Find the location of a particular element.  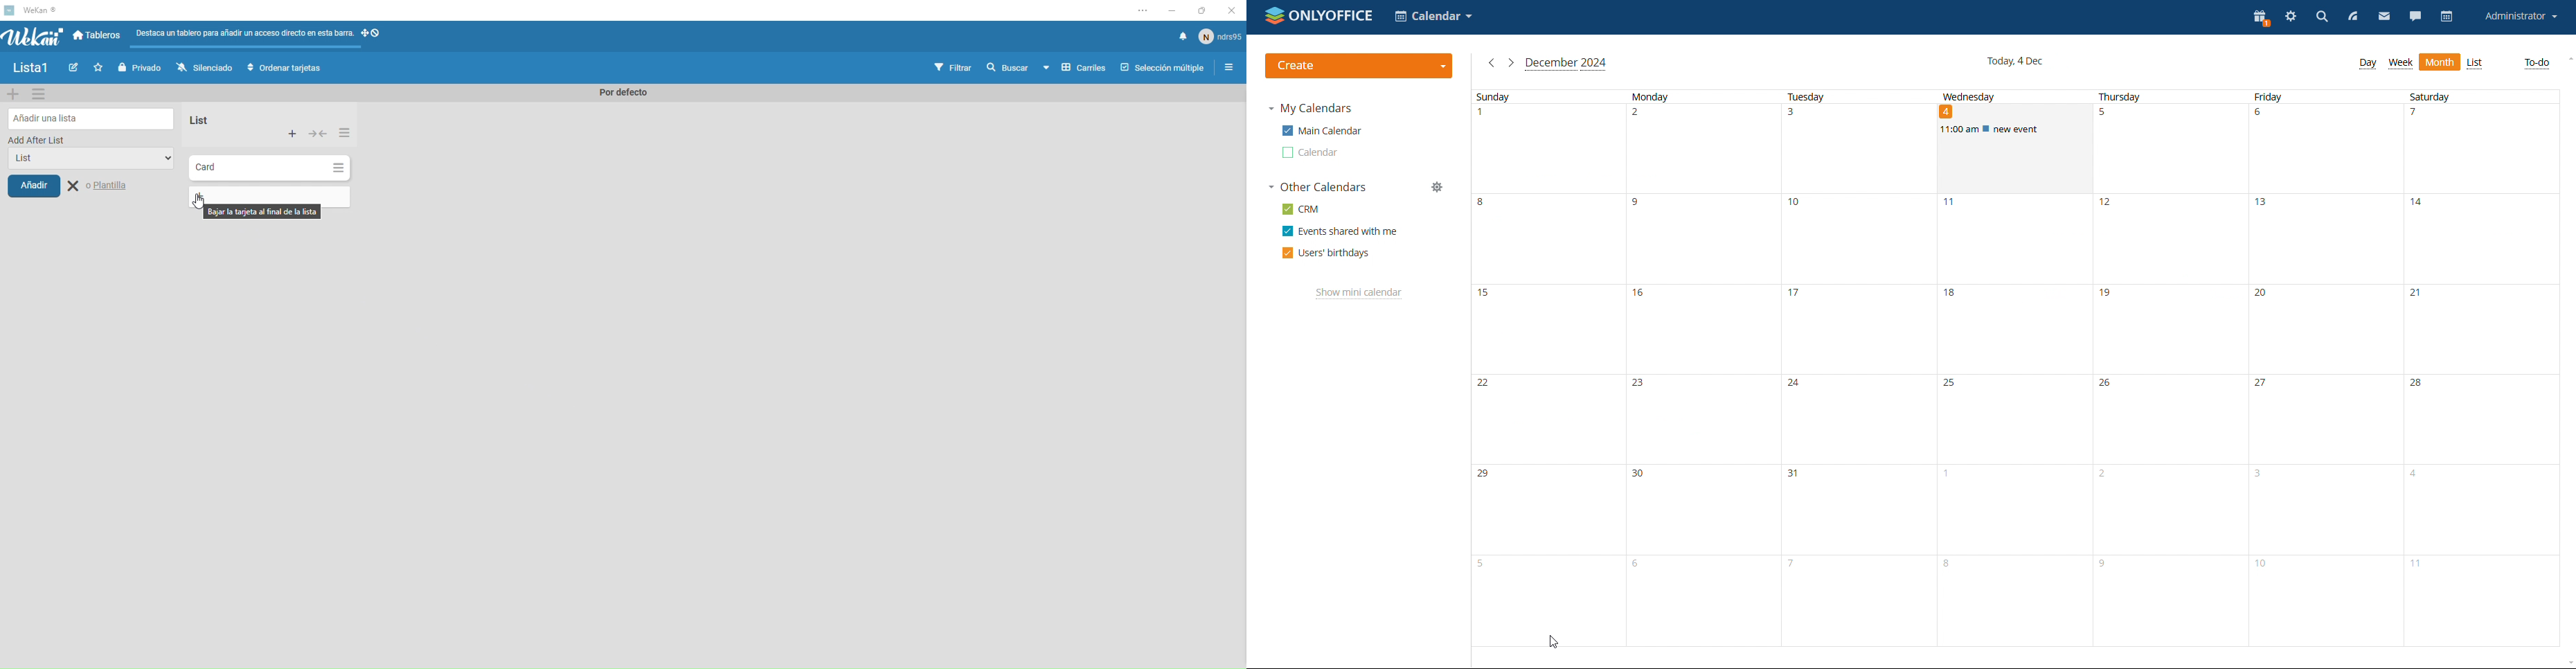

List1 is located at coordinates (36, 69).